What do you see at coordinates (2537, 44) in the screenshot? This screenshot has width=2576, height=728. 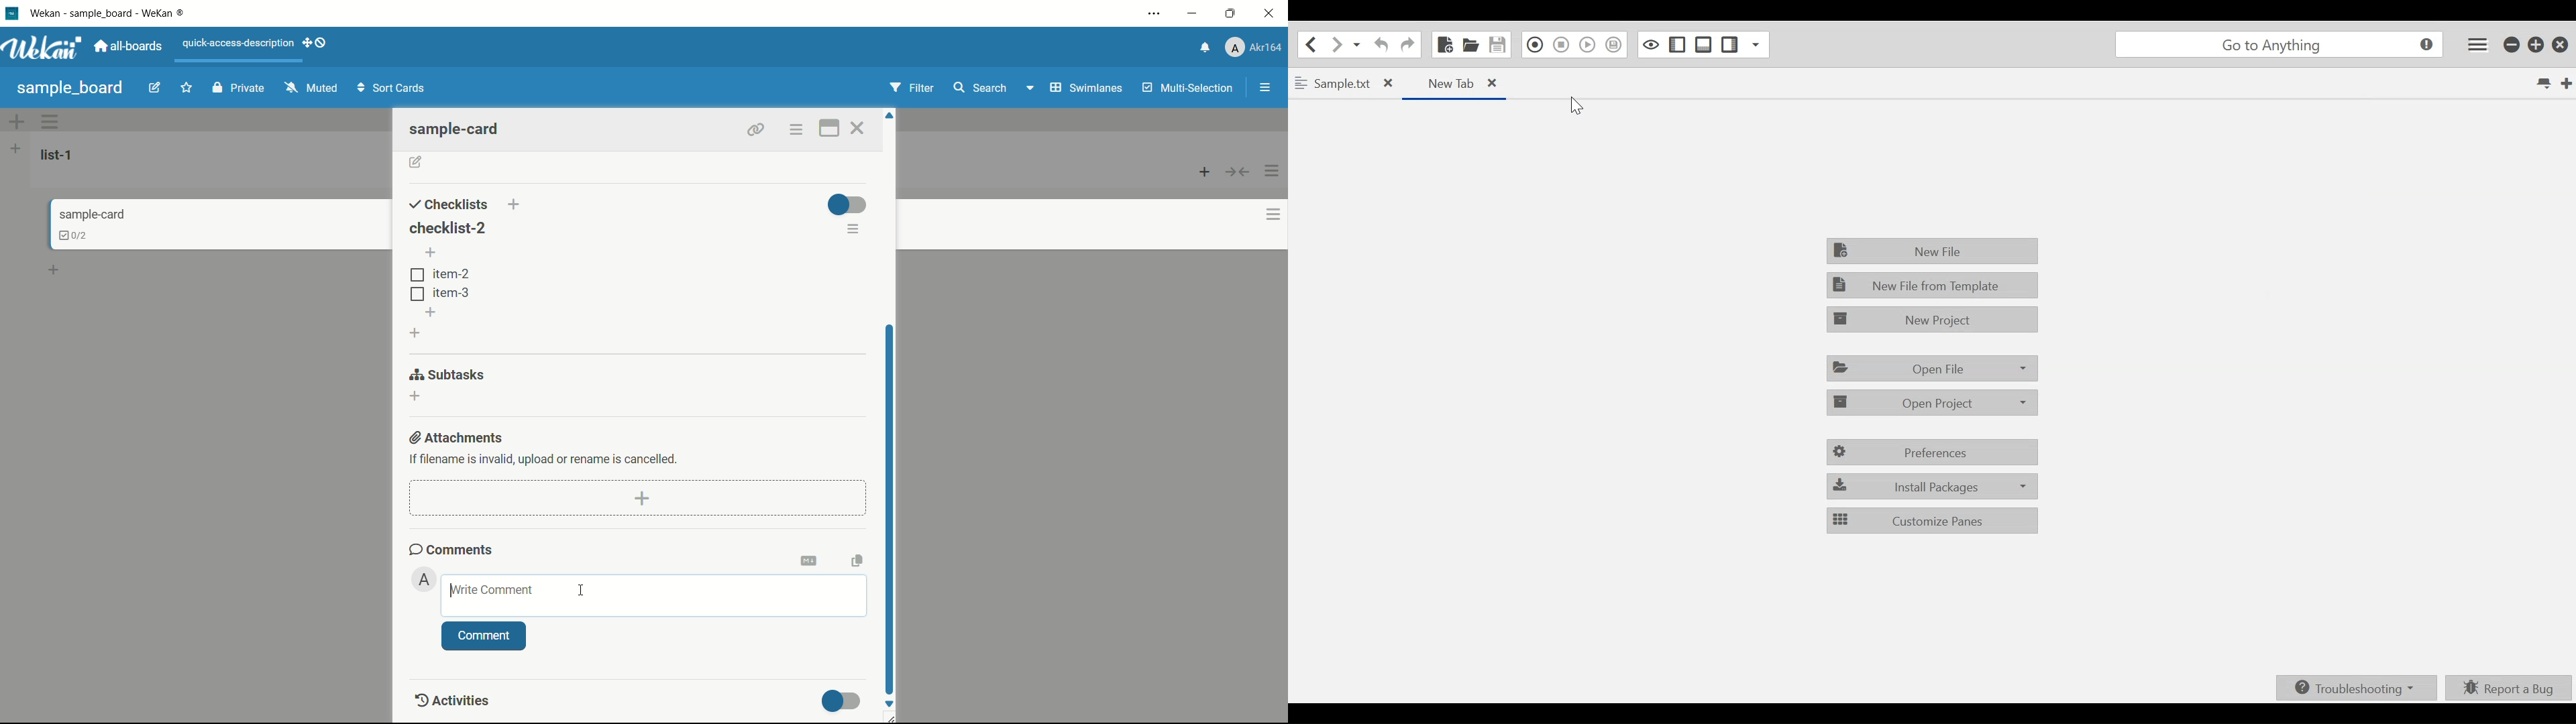 I see `Restore` at bounding box center [2537, 44].